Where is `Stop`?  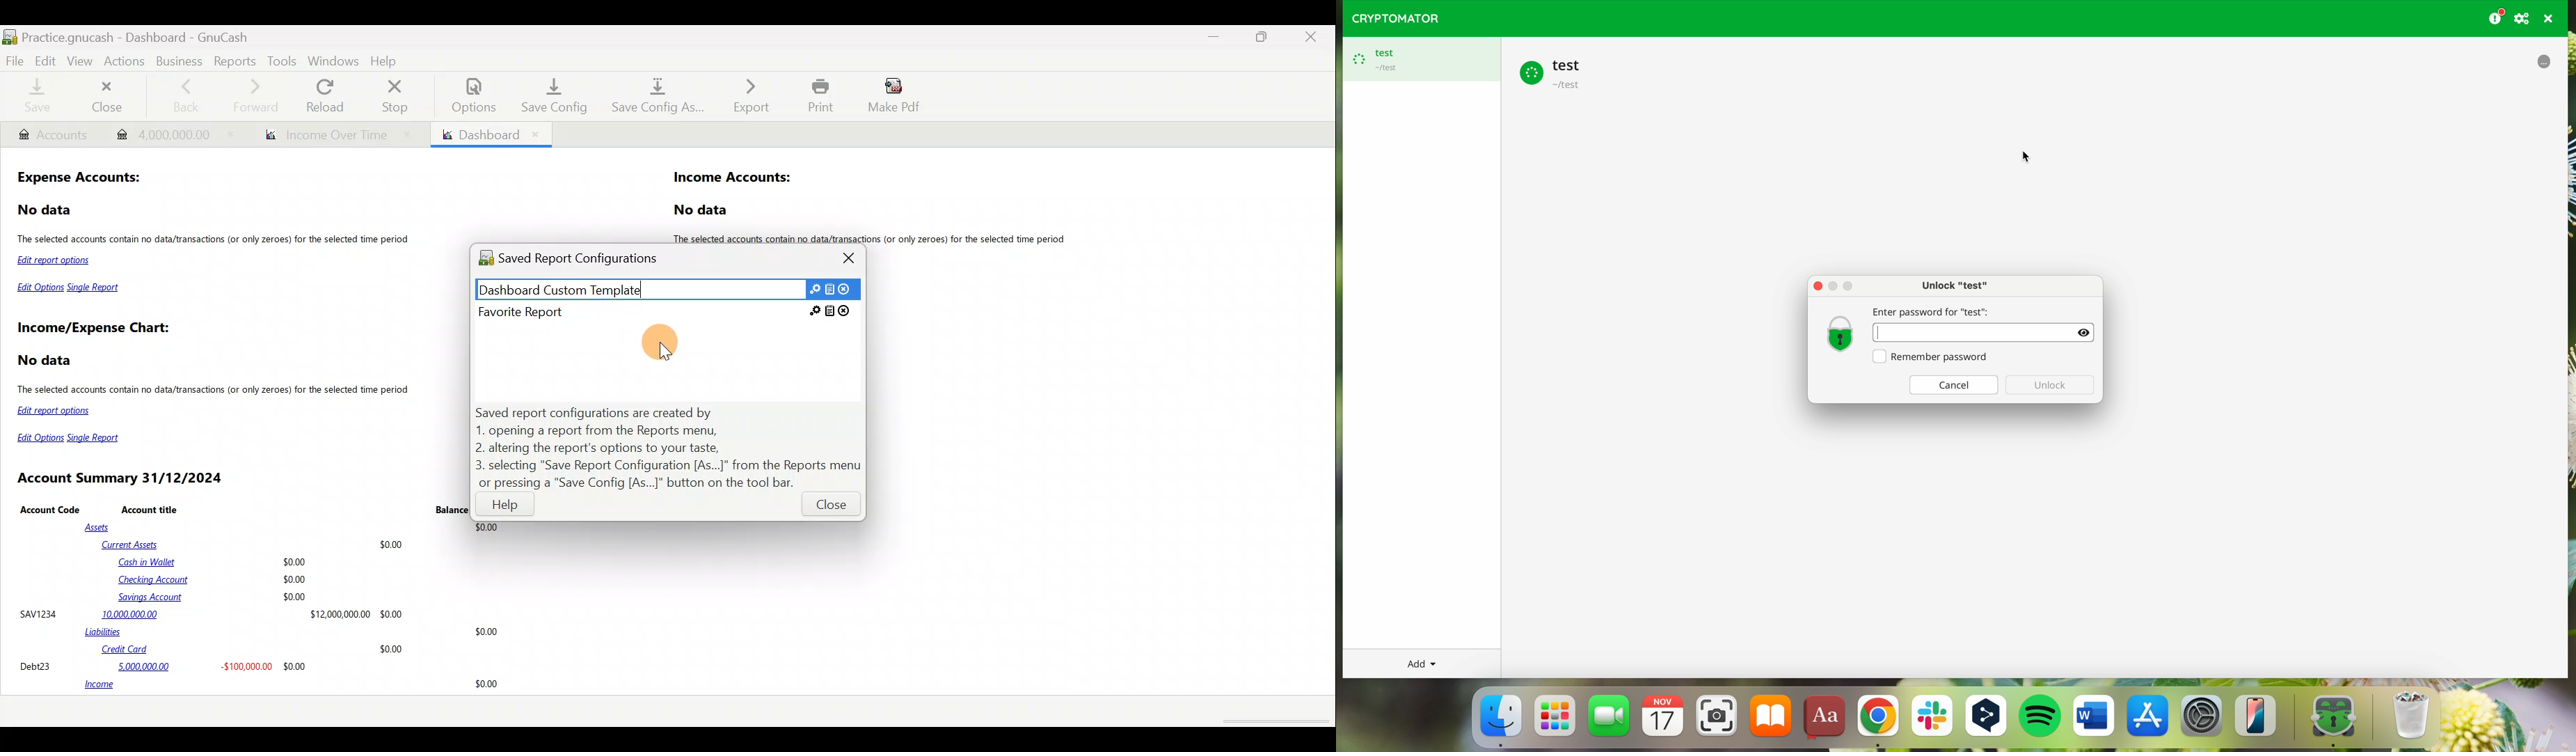
Stop is located at coordinates (399, 95).